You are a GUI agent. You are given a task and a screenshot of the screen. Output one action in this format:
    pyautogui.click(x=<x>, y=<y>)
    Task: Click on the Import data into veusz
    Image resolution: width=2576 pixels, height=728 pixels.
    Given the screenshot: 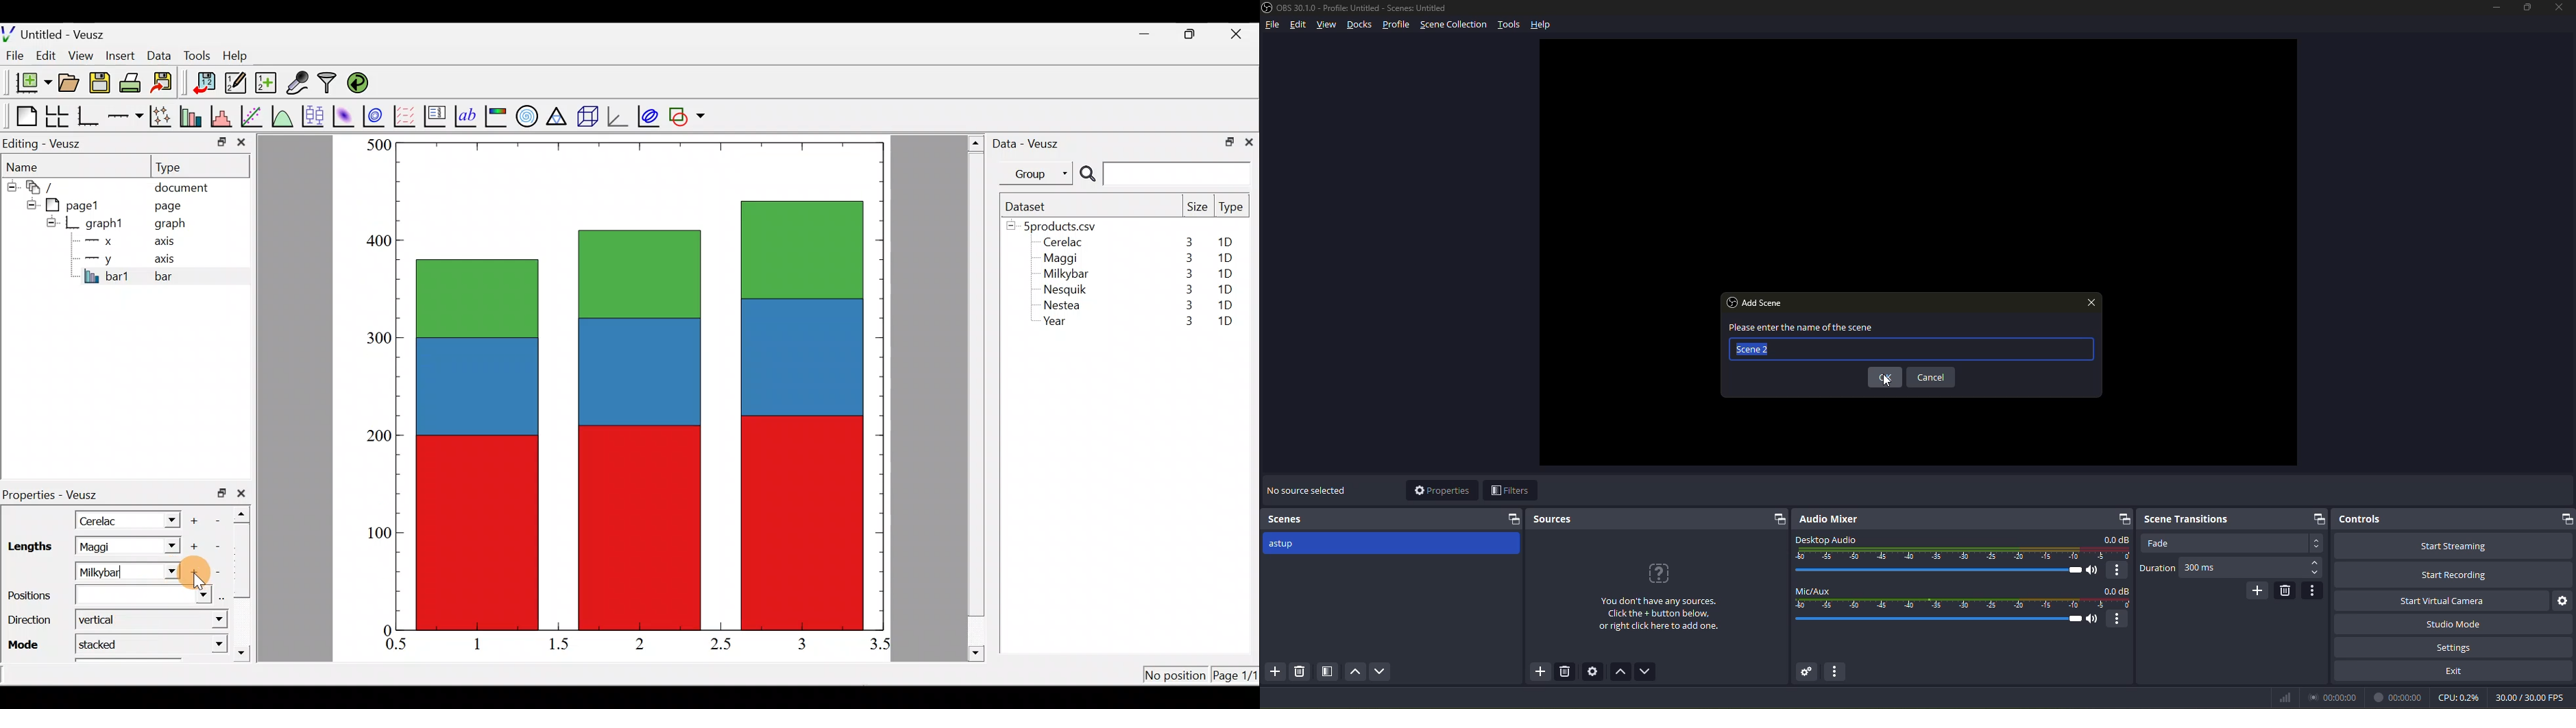 What is the action you would take?
    pyautogui.click(x=205, y=83)
    